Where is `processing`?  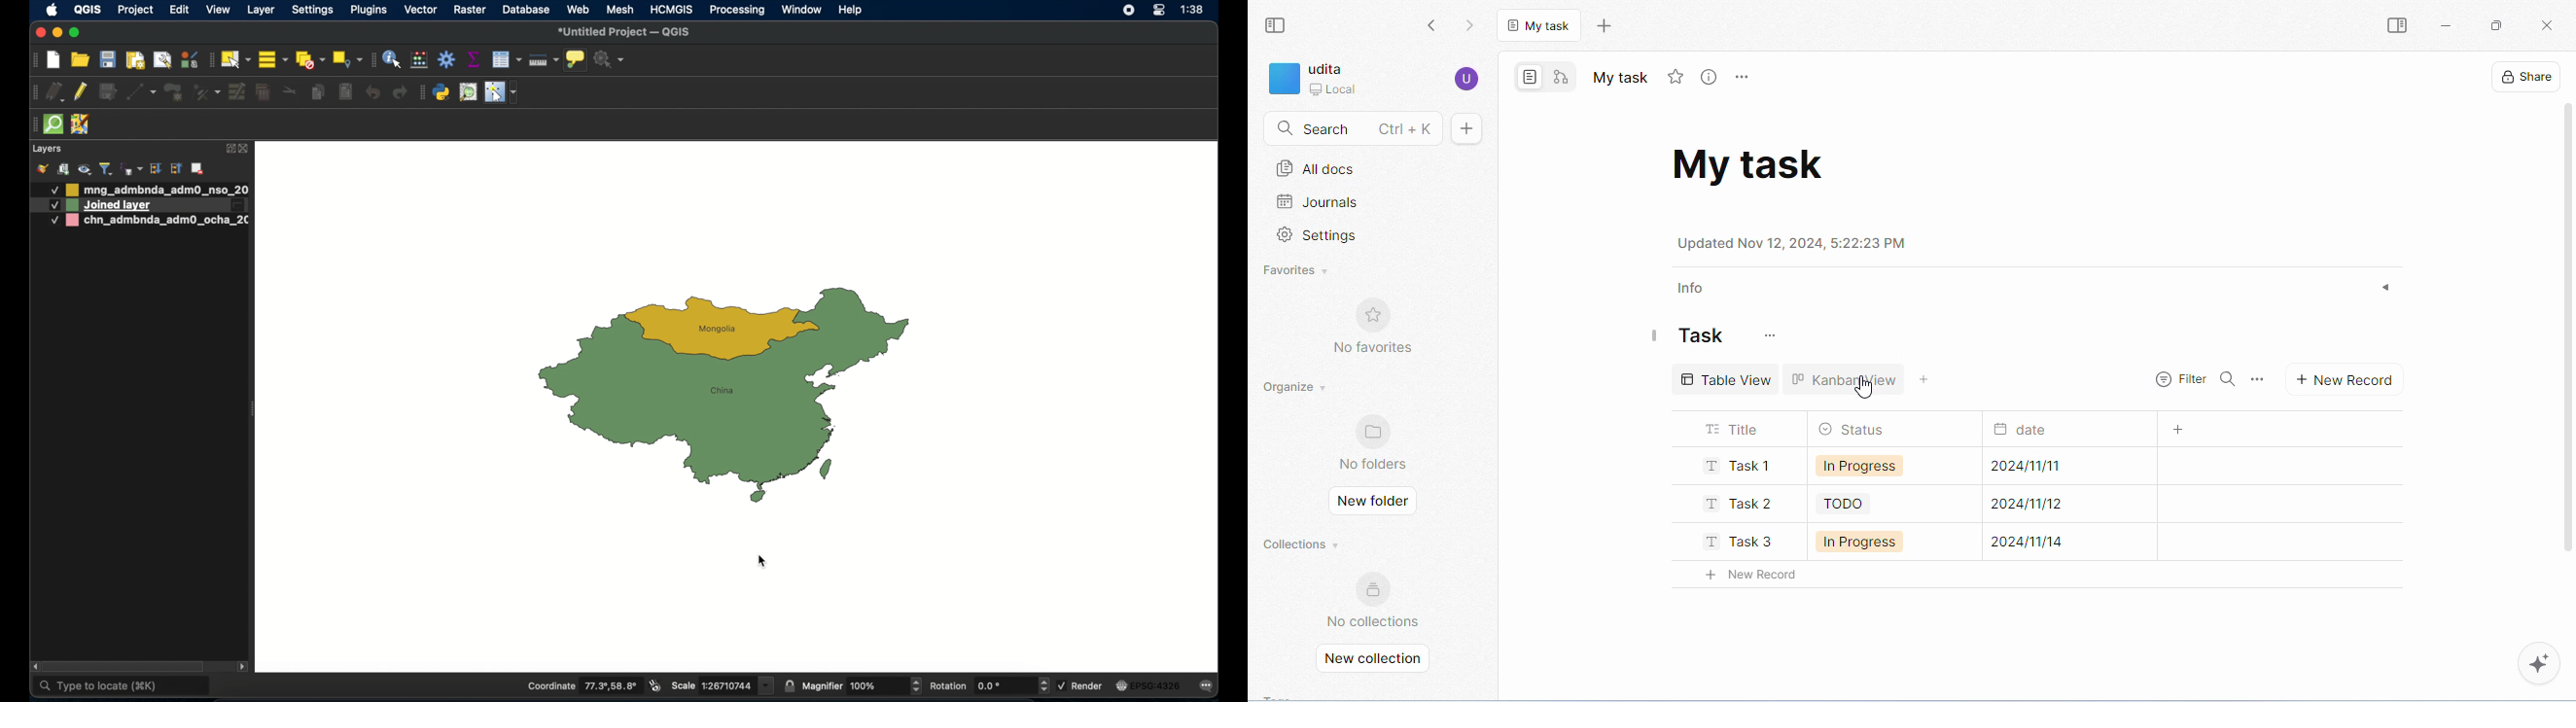
processing is located at coordinates (738, 11).